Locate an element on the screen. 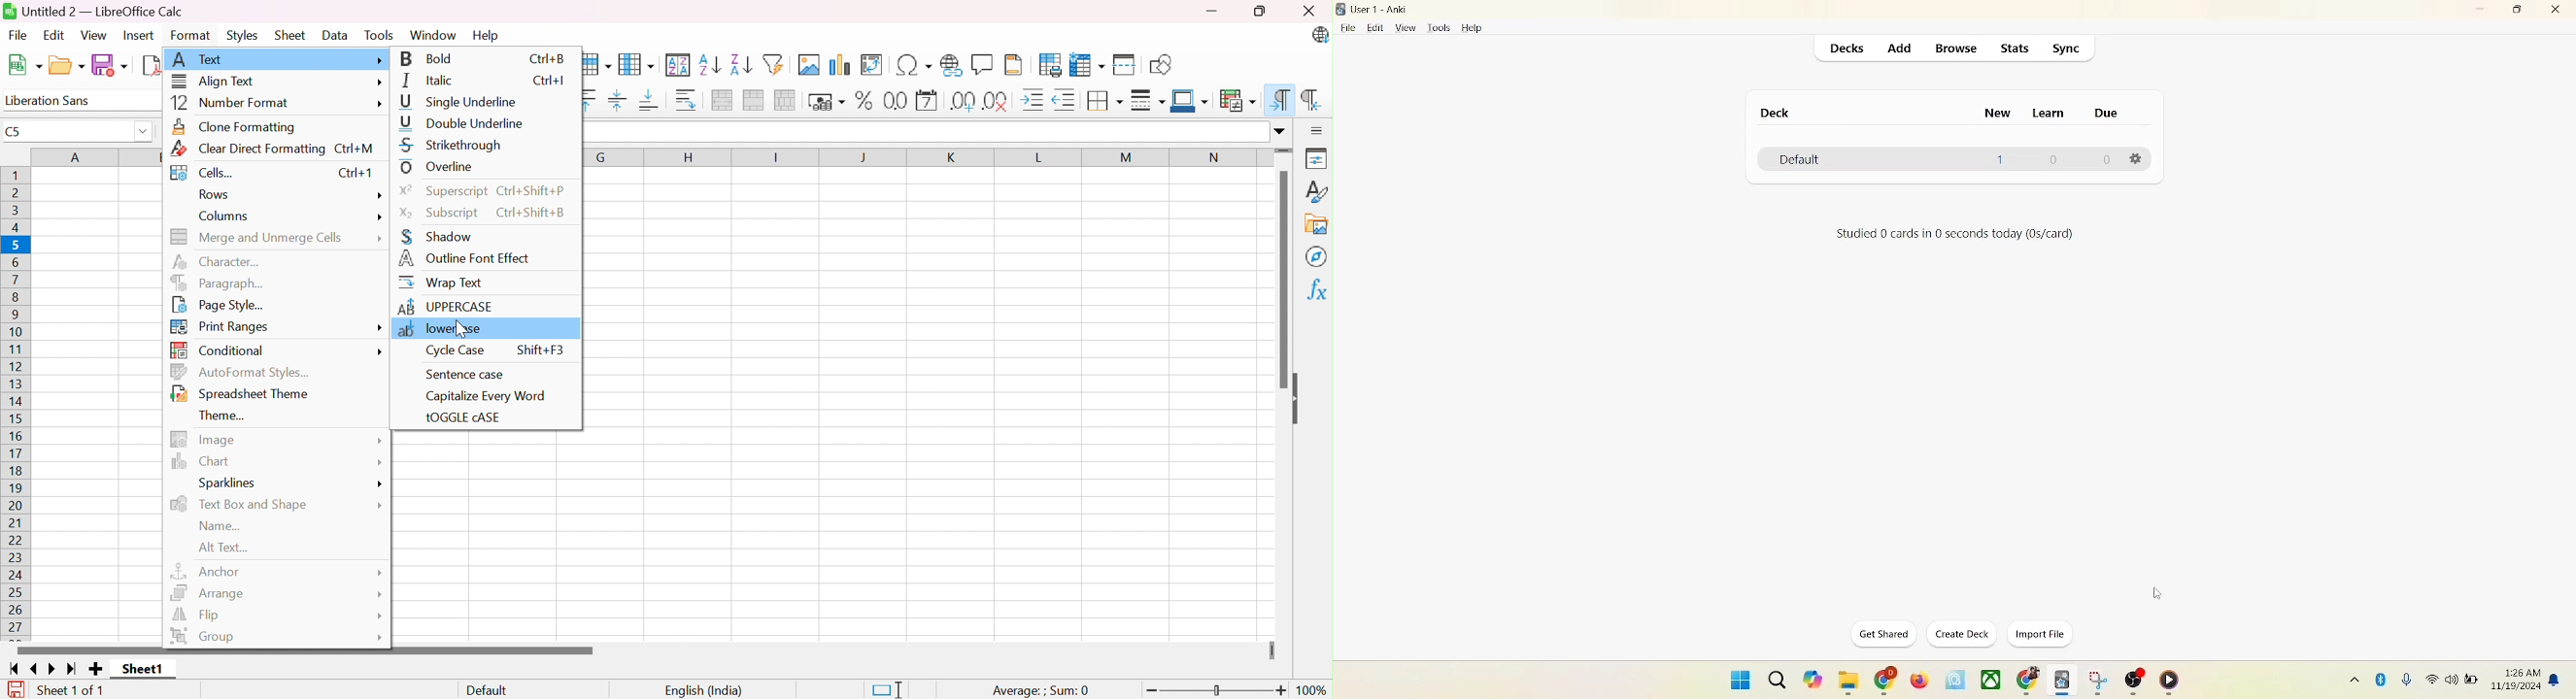  Insert is located at coordinates (140, 36).